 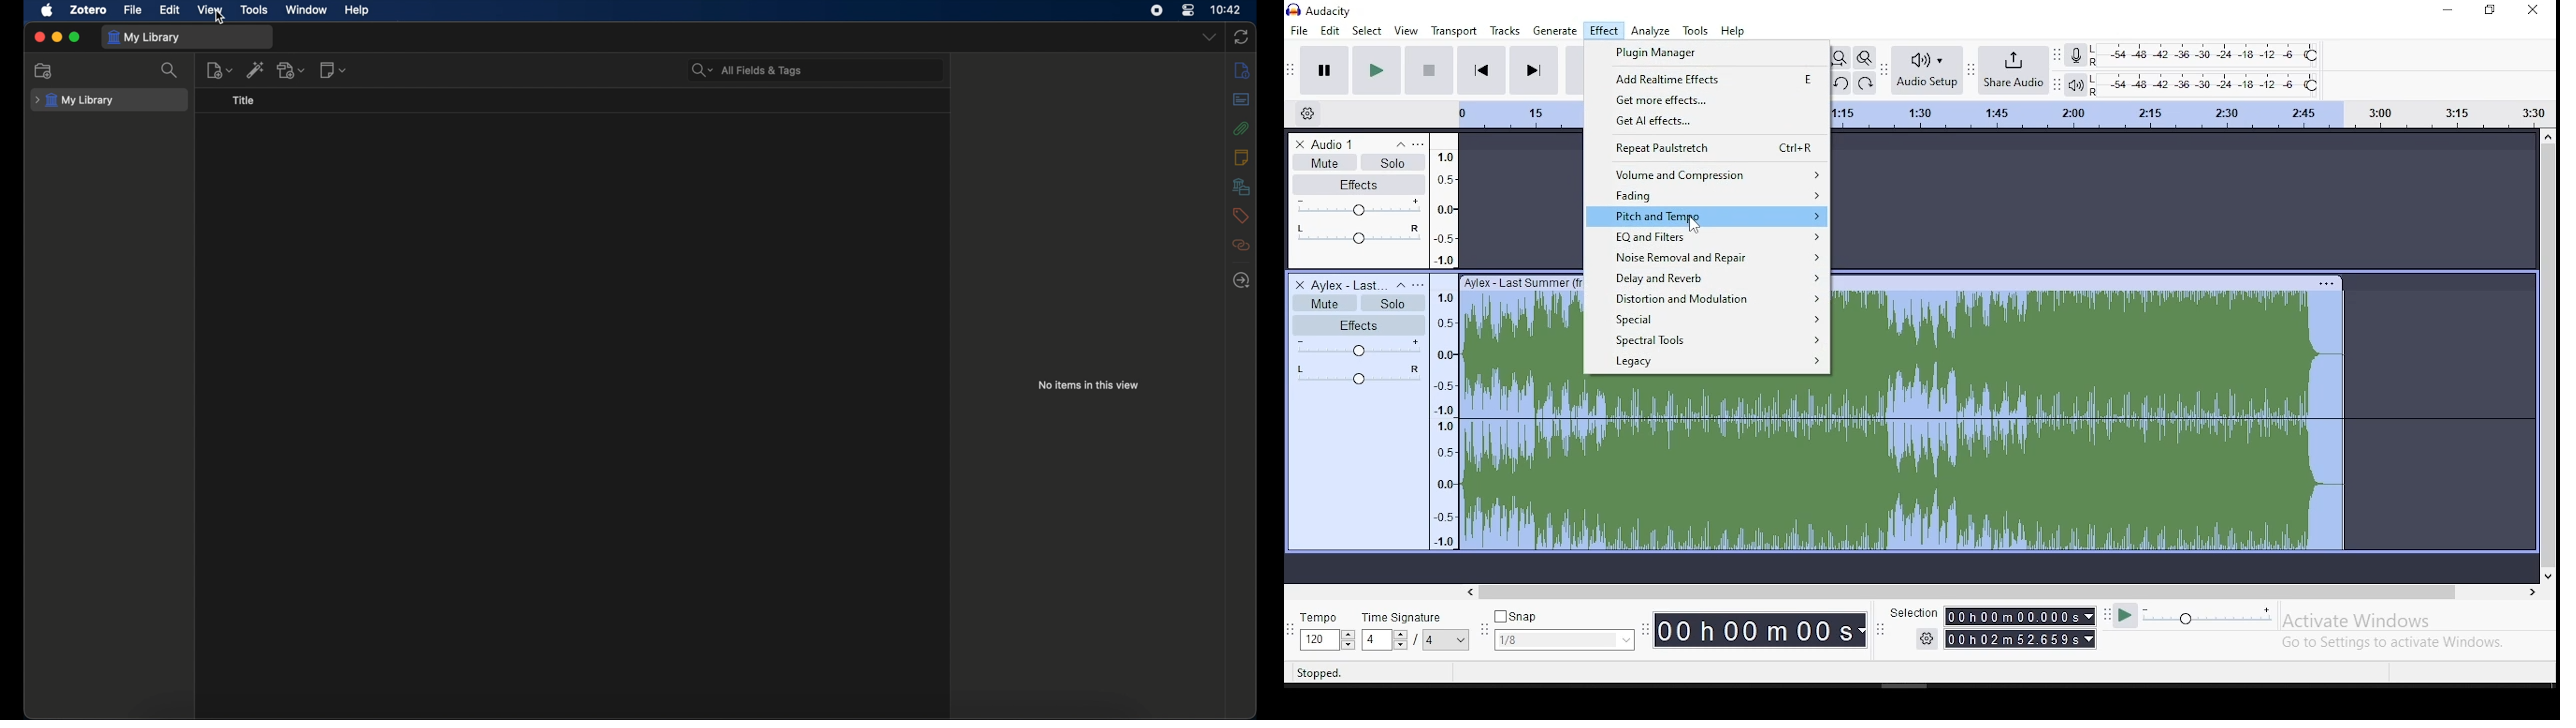 What do you see at coordinates (1339, 144) in the screenshot?
I see `audio ` at bounding box center [1339, 144].